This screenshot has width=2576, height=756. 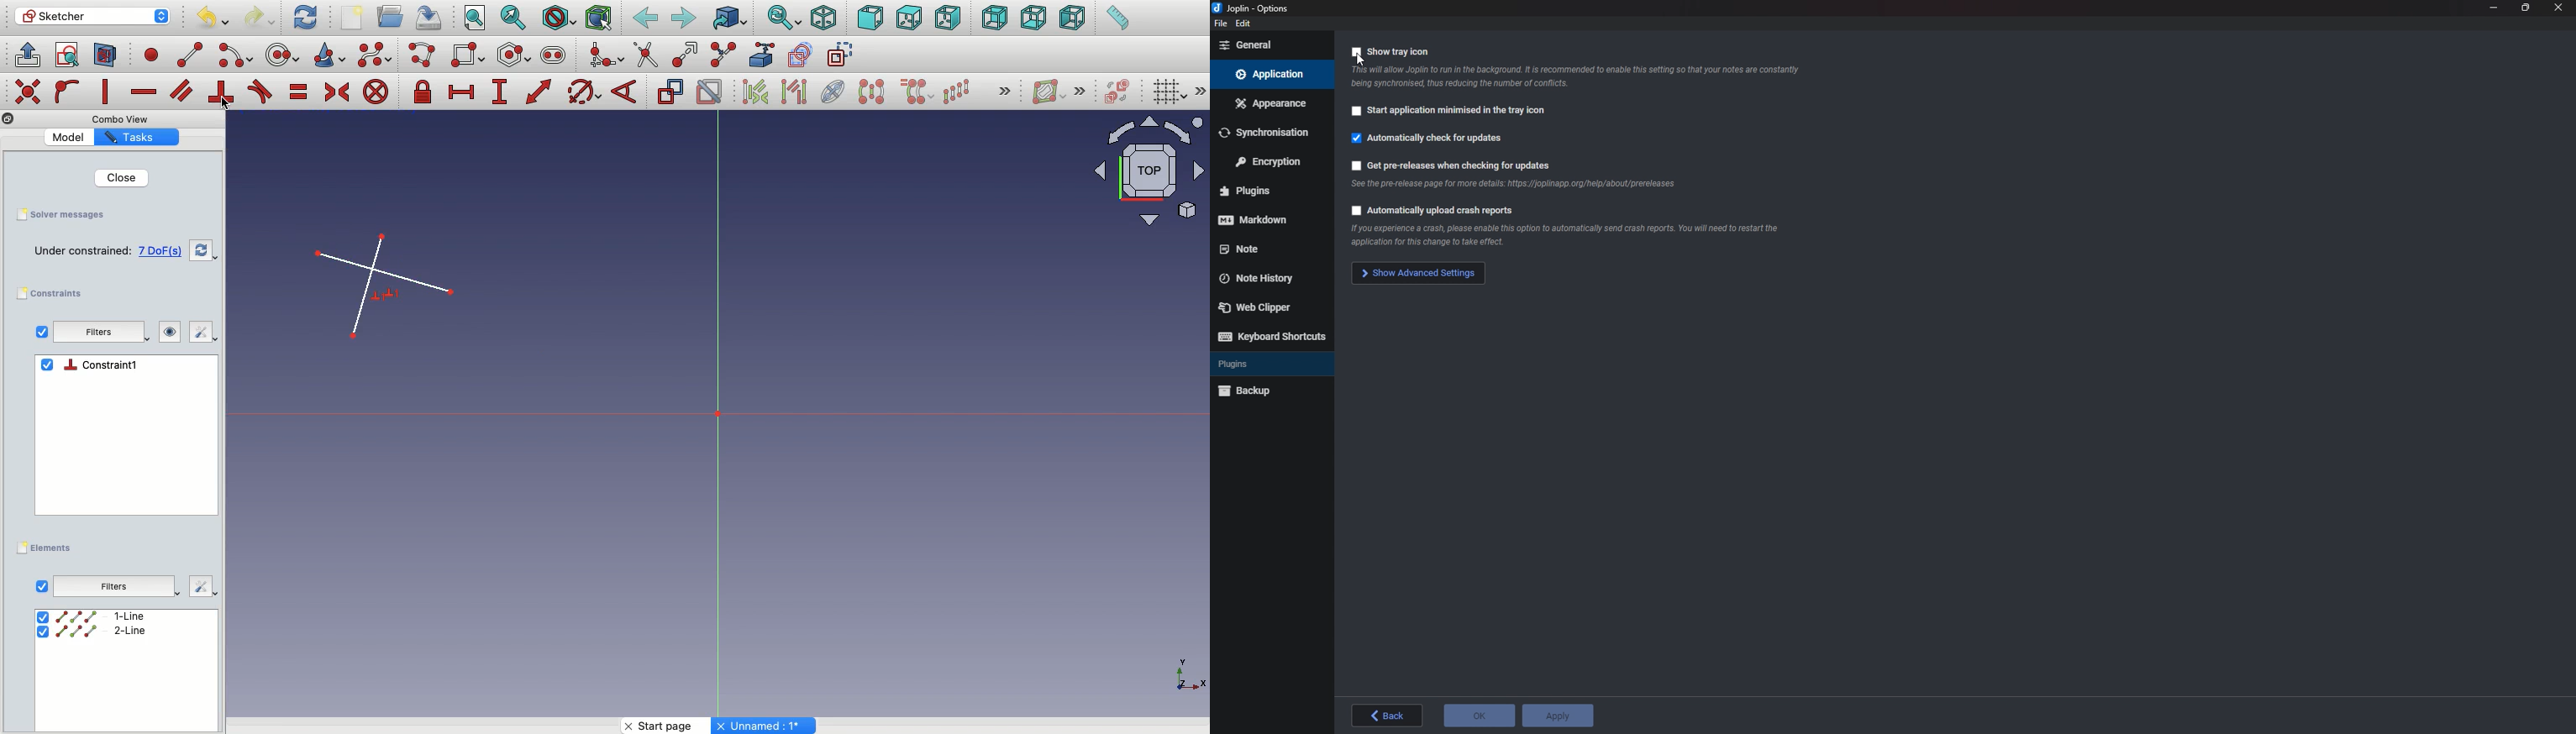 What do you see at coordinates (1033, 19) in the screenshot?
I see `Bottom` at bounding box center [1033, 19].